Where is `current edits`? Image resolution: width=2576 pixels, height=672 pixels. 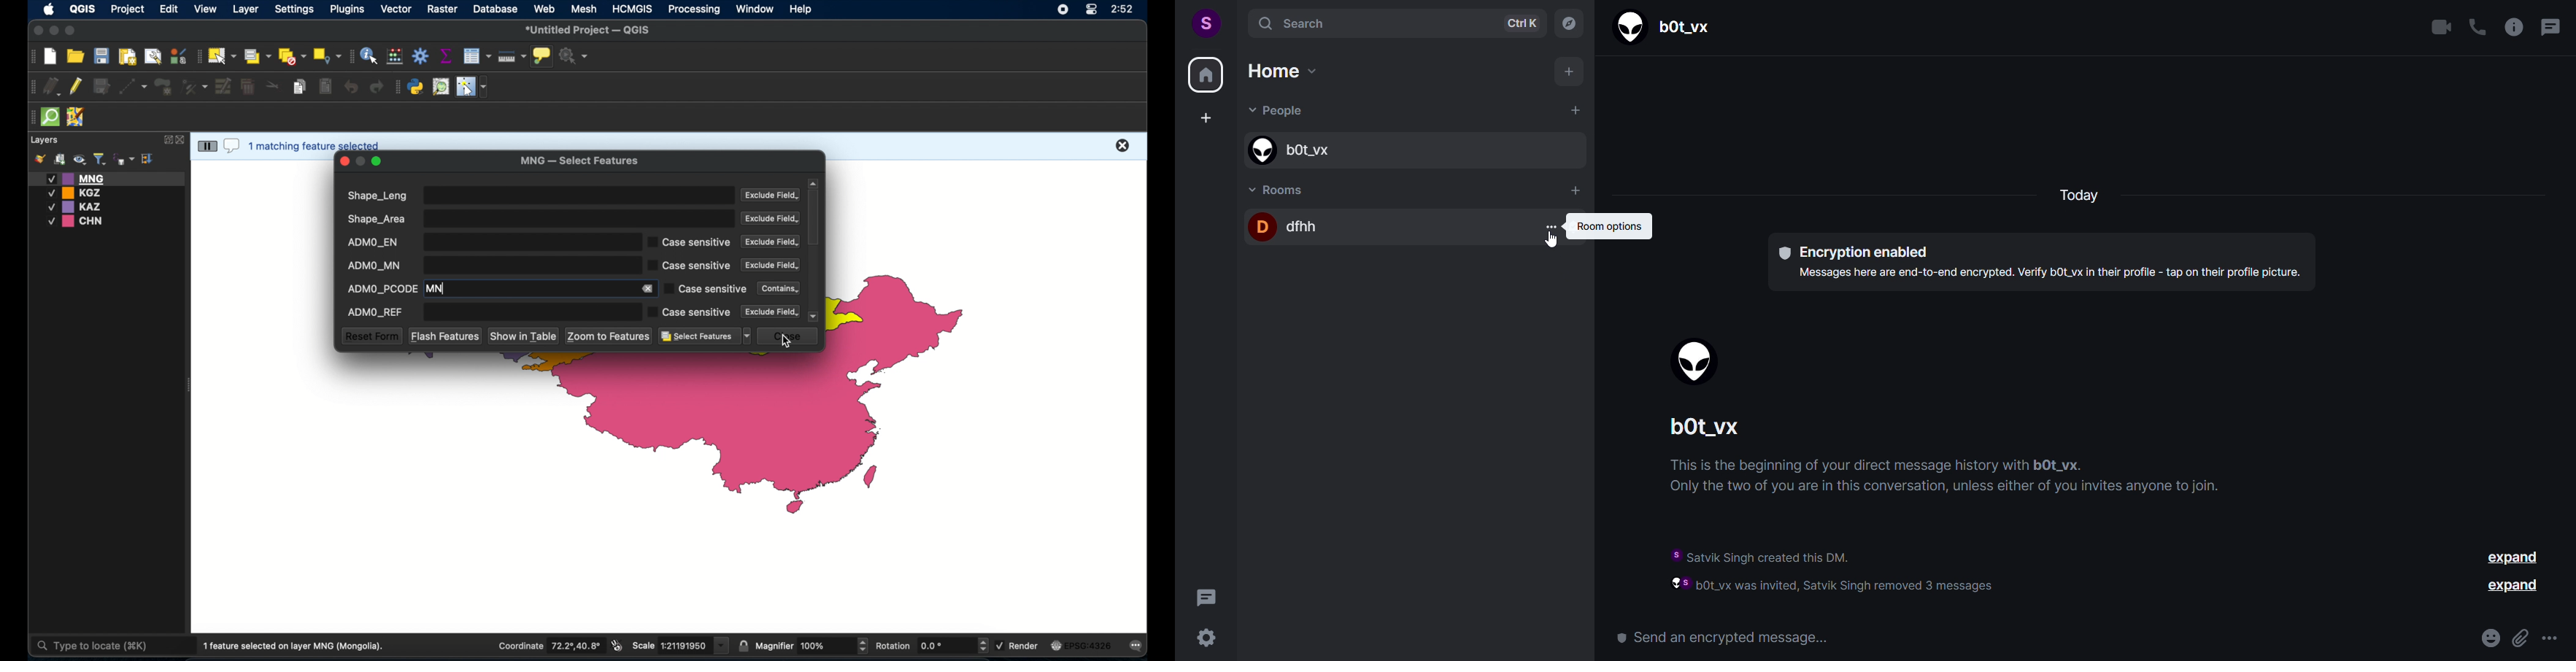
current edits is located at coordinates (51, 86).